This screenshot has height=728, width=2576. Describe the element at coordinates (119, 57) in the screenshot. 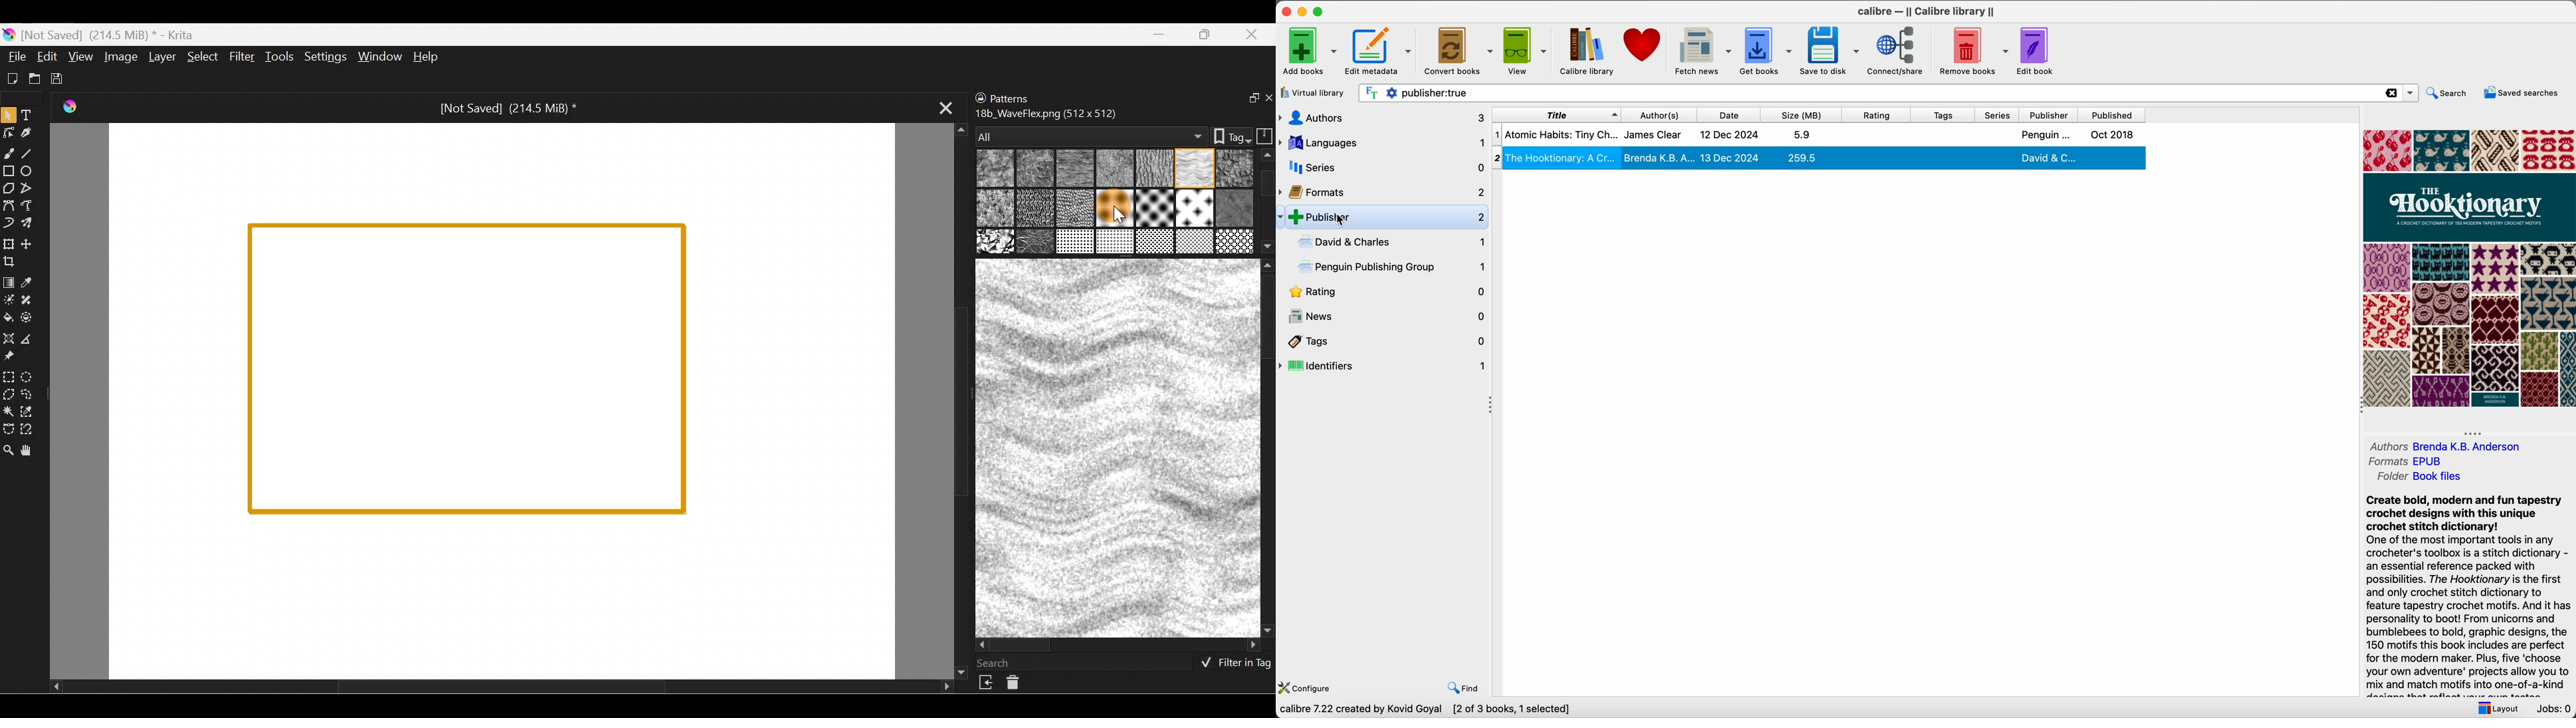

I see `Image` at that location.